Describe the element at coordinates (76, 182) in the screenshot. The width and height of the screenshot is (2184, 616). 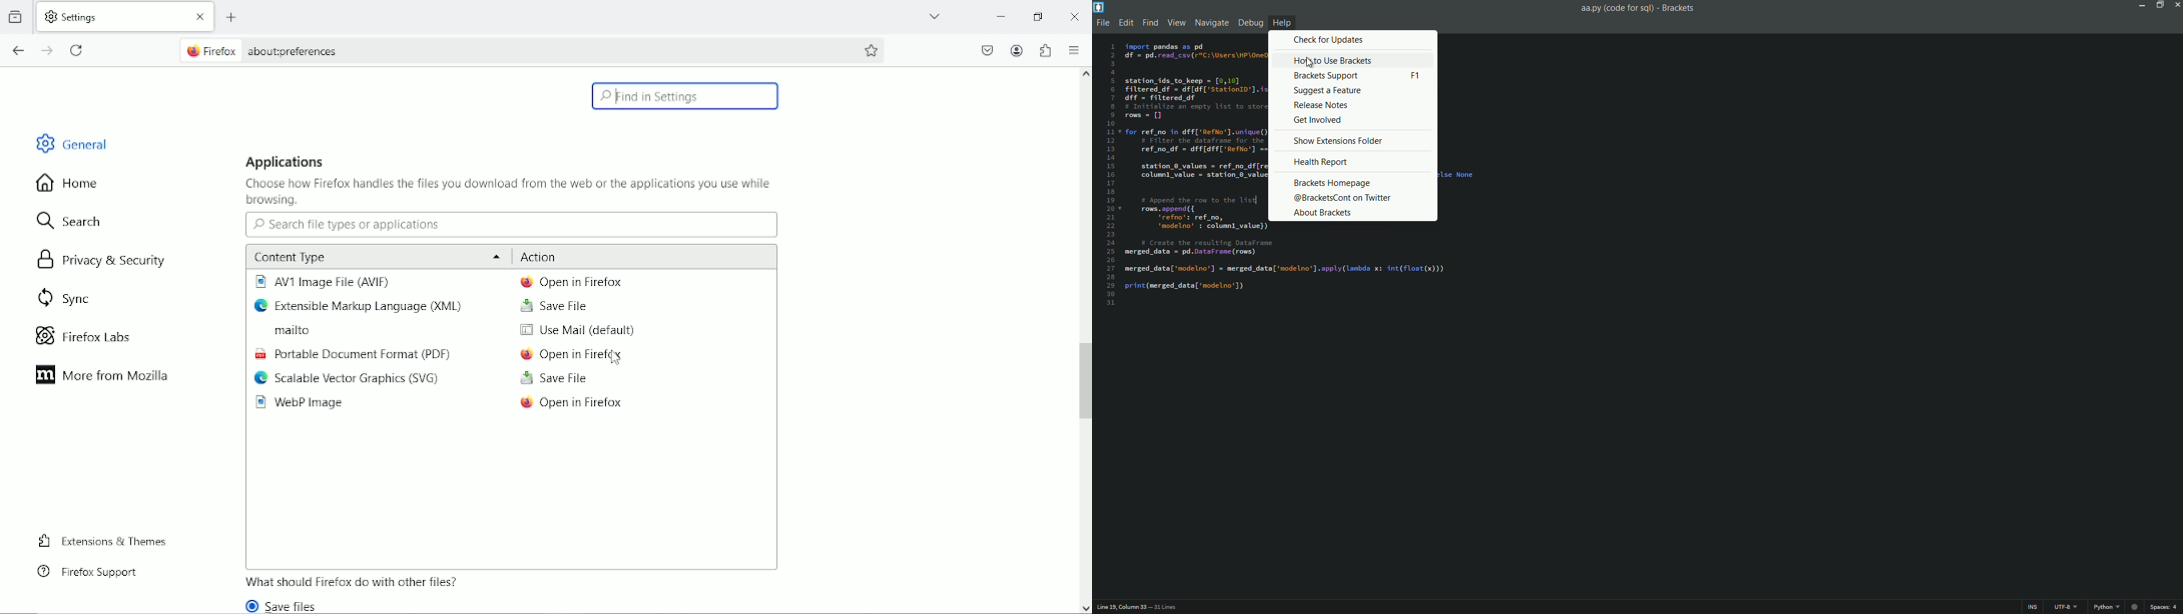
I see `Home` at that location.